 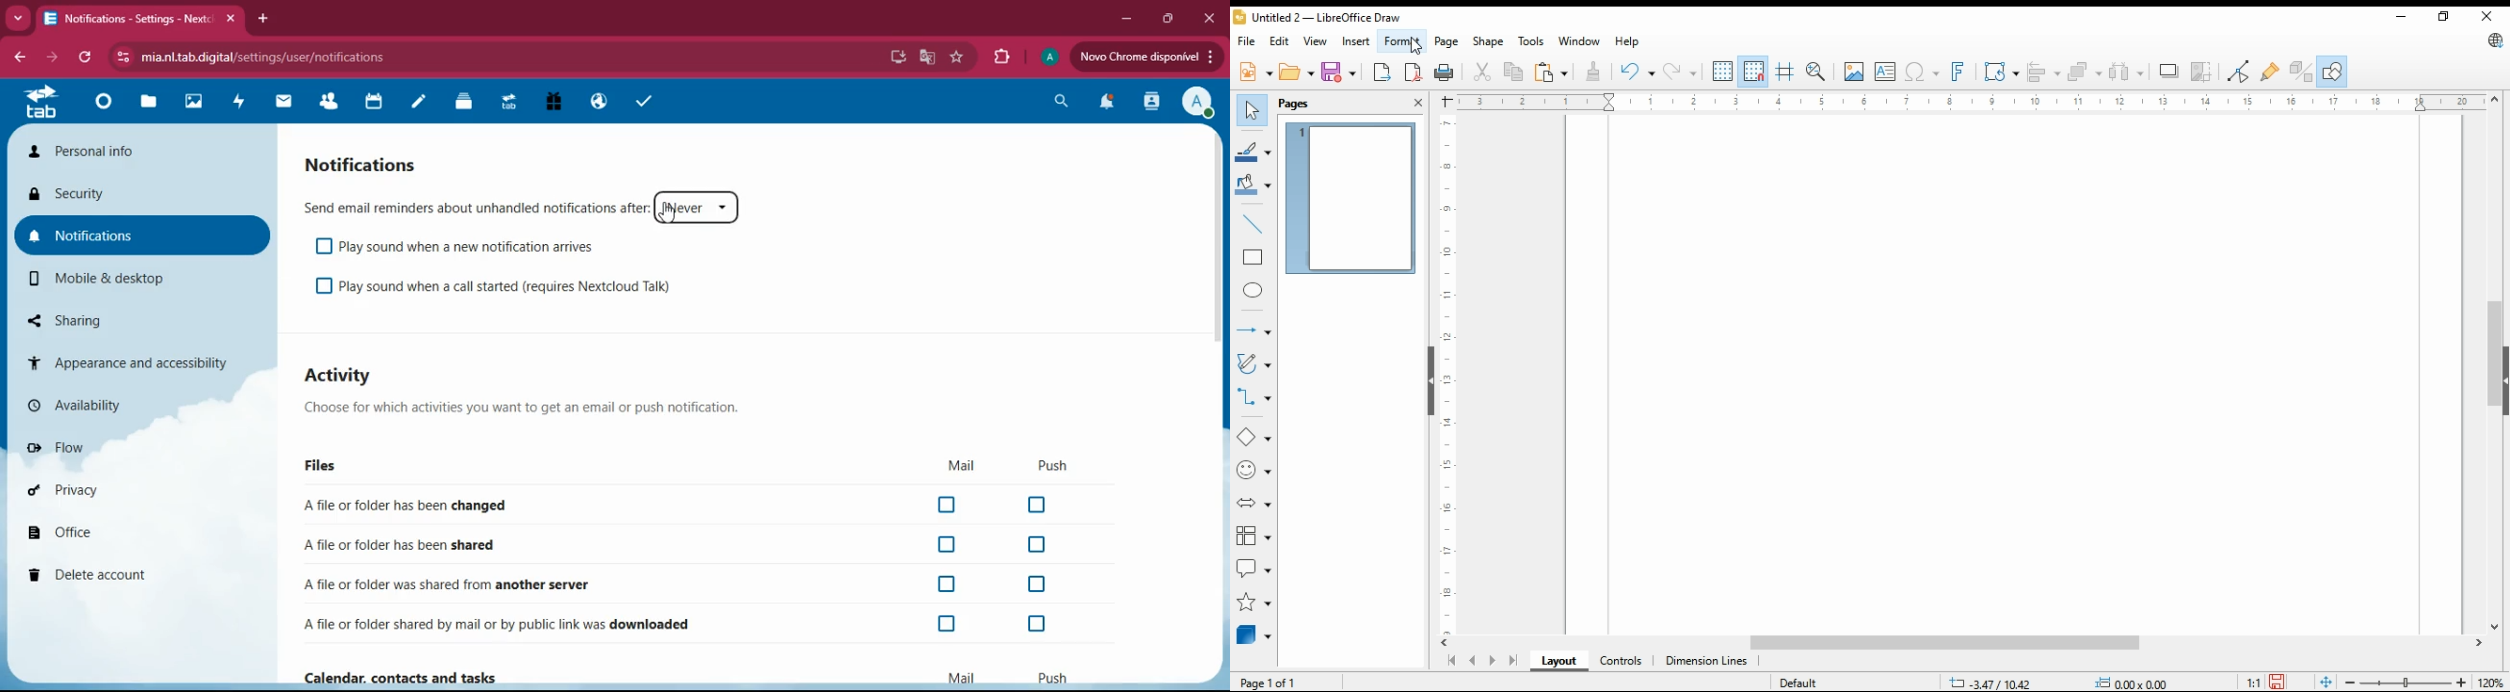 I want to click on vertical scale, so click(x=1445, y=374).